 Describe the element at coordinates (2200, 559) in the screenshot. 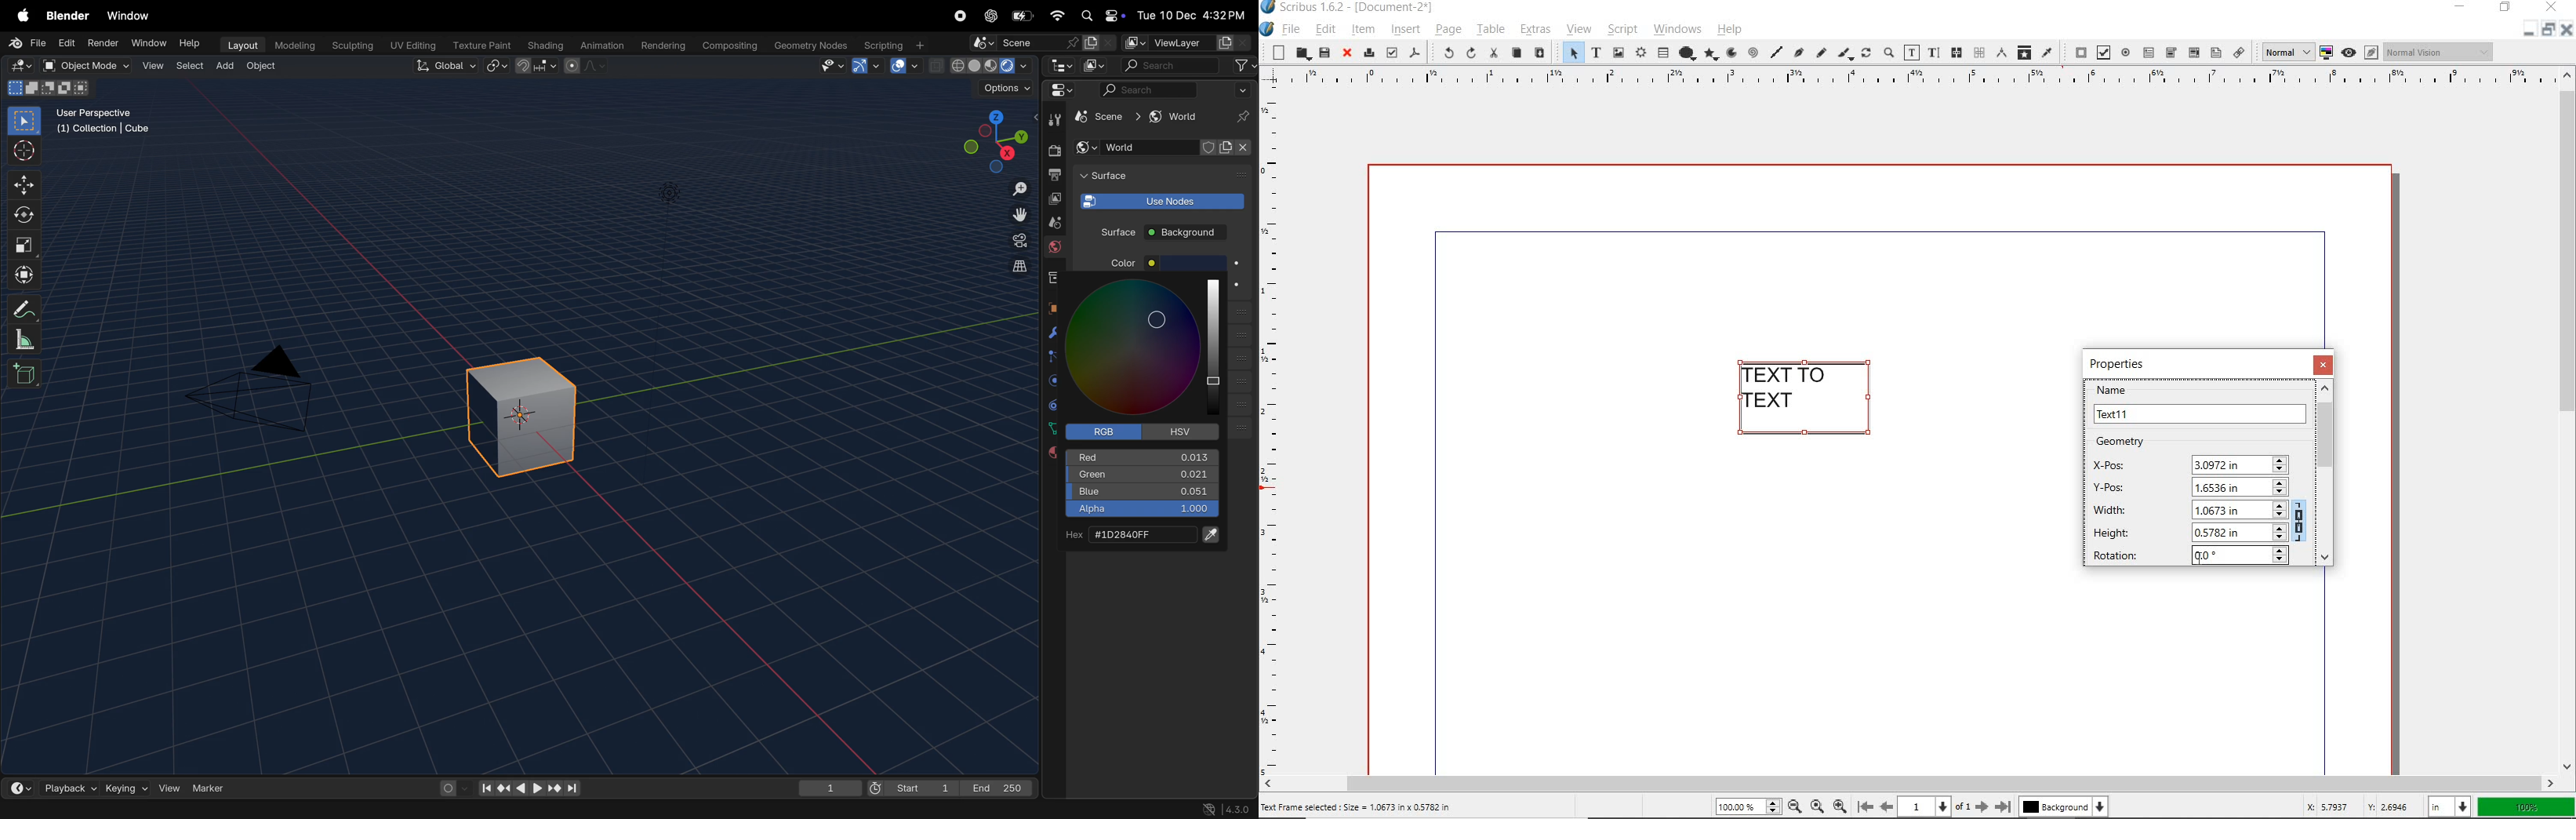

I see `mouse pointer` at that location.